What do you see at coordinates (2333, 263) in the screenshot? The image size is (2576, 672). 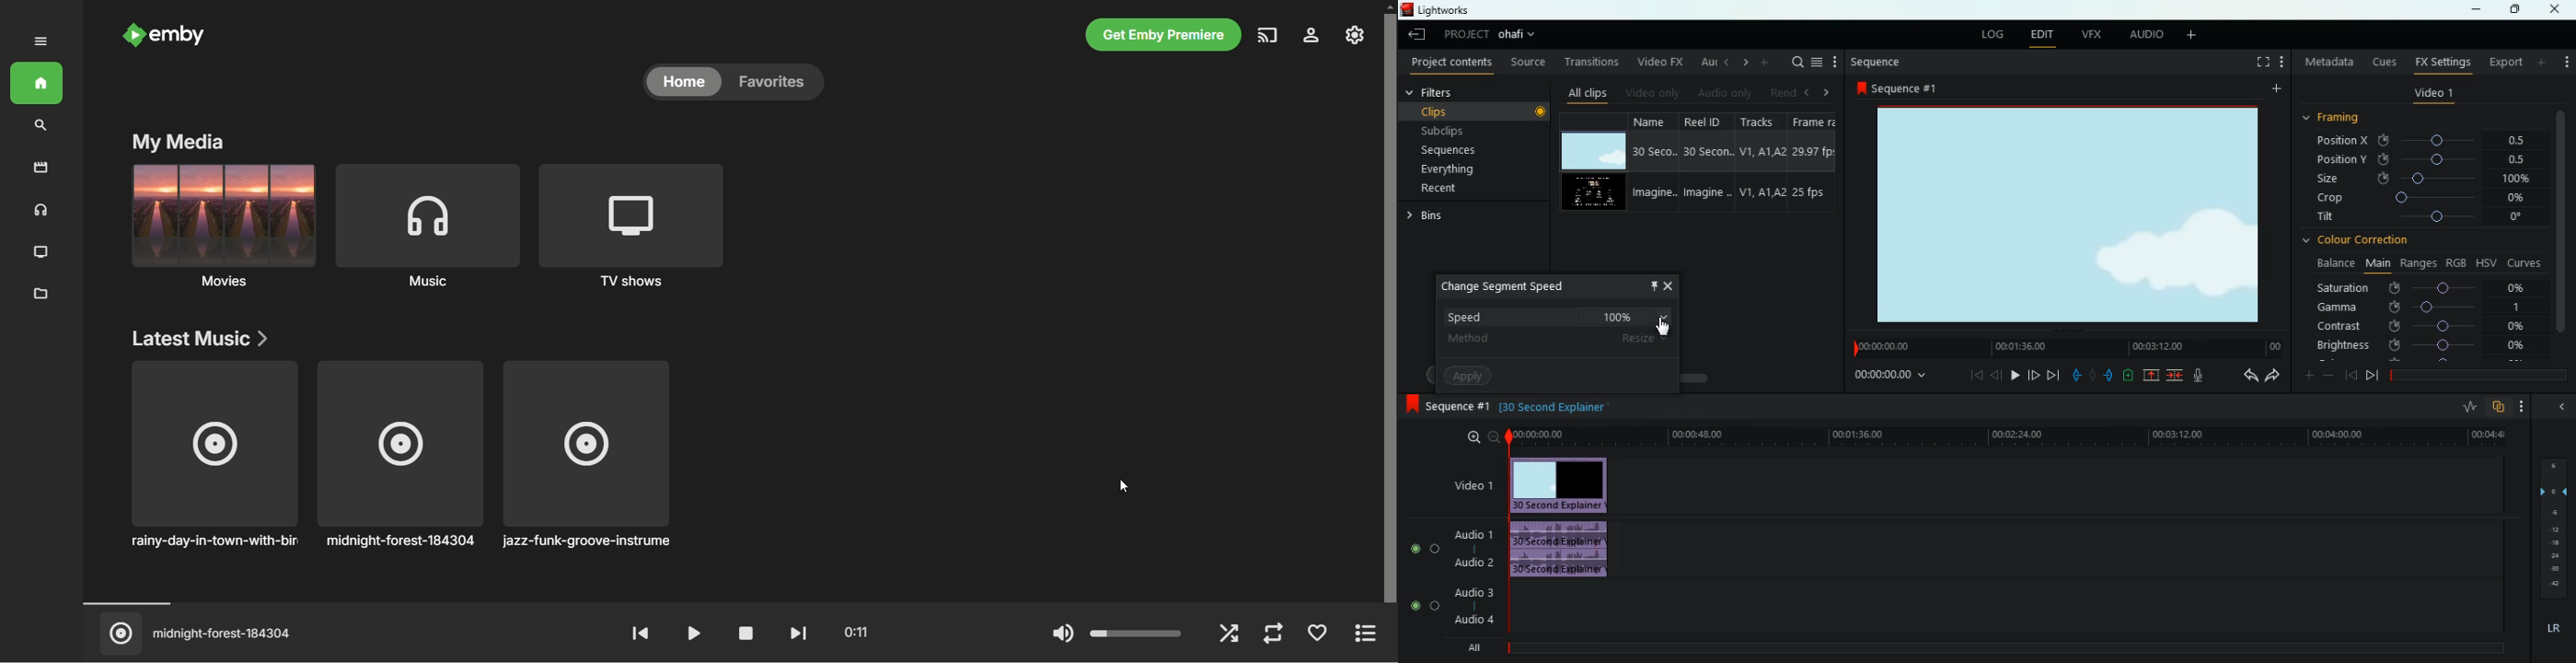 I see `balance` at bounding box center [2333, 263].